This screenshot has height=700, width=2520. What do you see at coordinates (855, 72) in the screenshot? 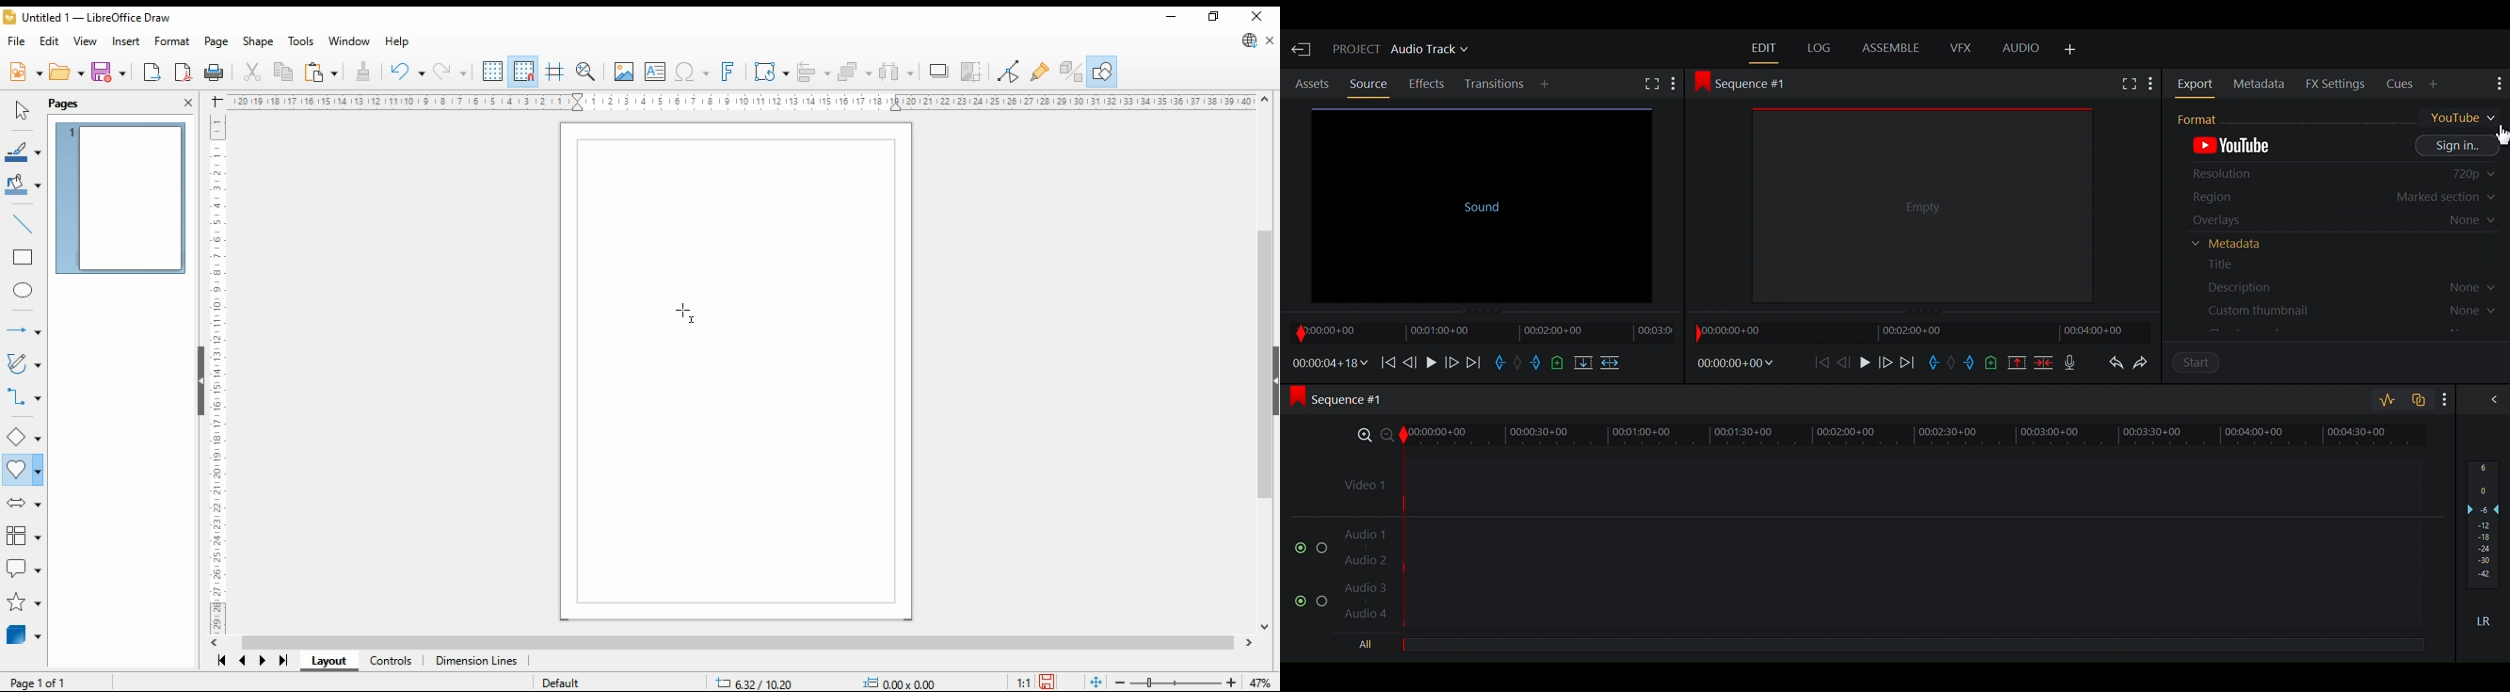
I see `arrange` at bounding box center [855, 72].